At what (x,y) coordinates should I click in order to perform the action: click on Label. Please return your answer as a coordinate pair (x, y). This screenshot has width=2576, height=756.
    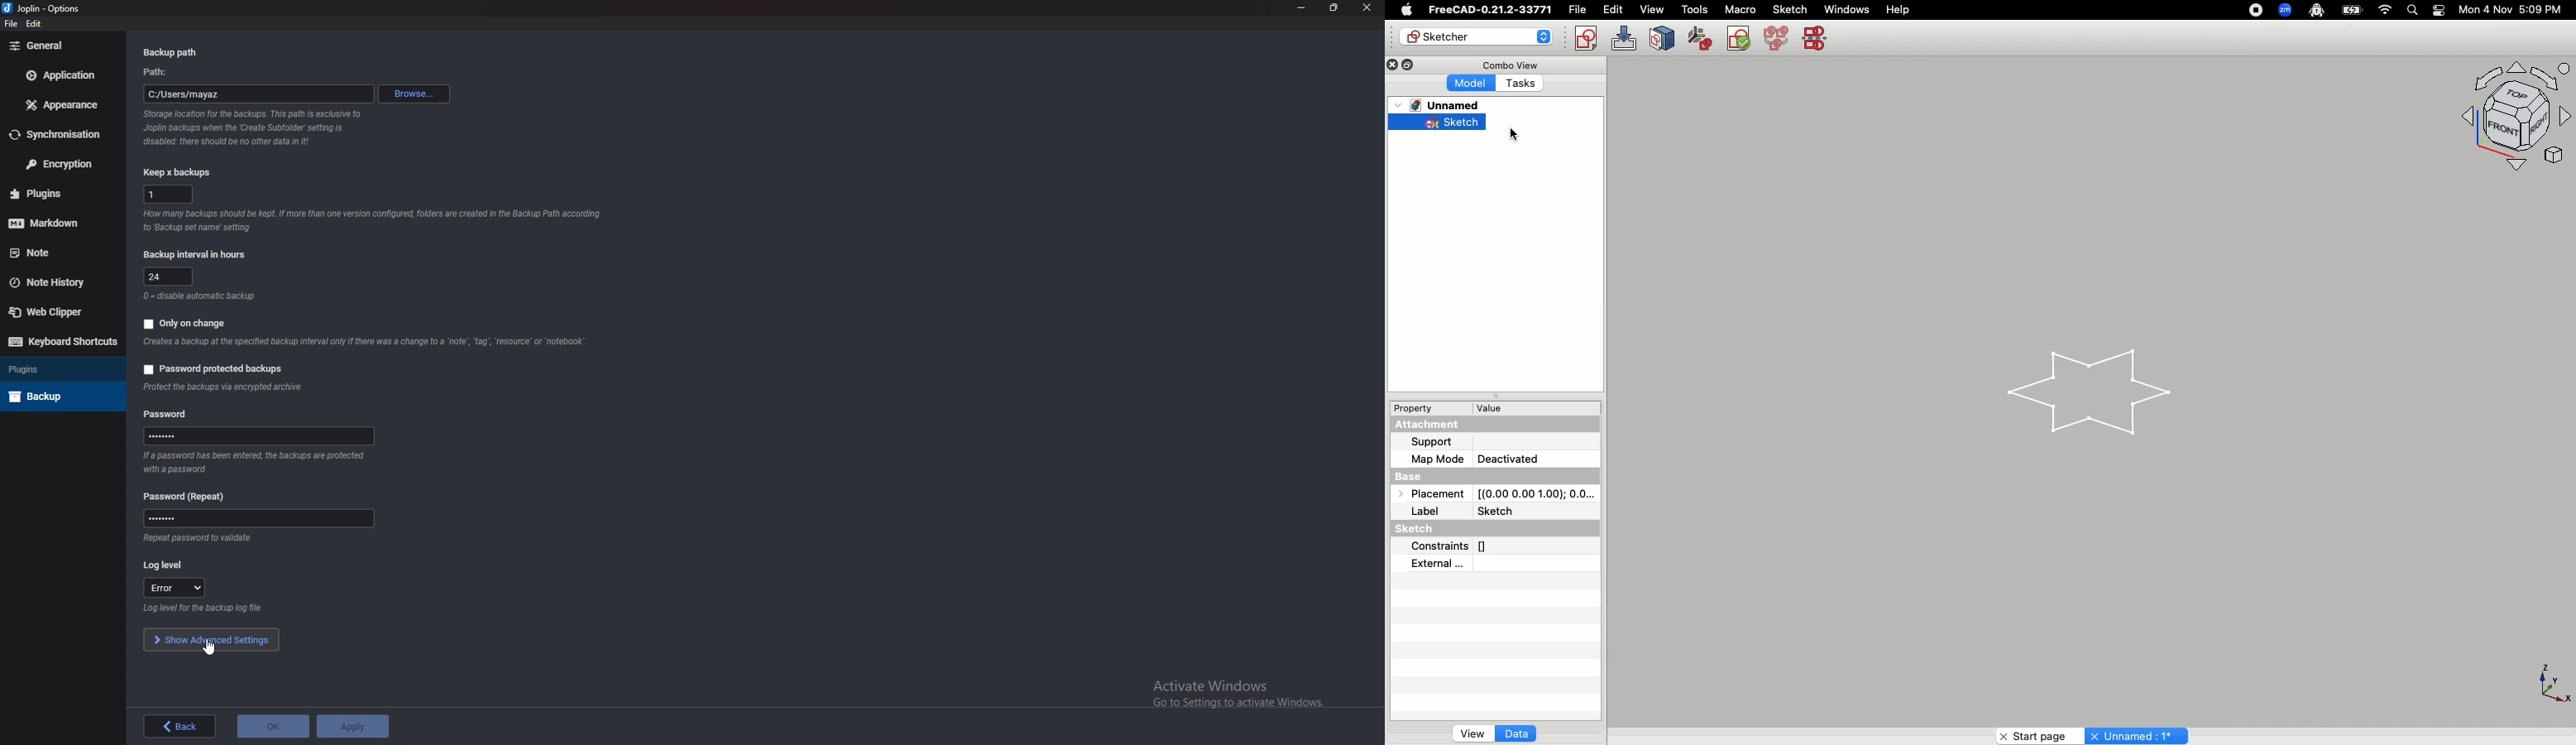
    Looking at the image, I should click on (1426, 511).